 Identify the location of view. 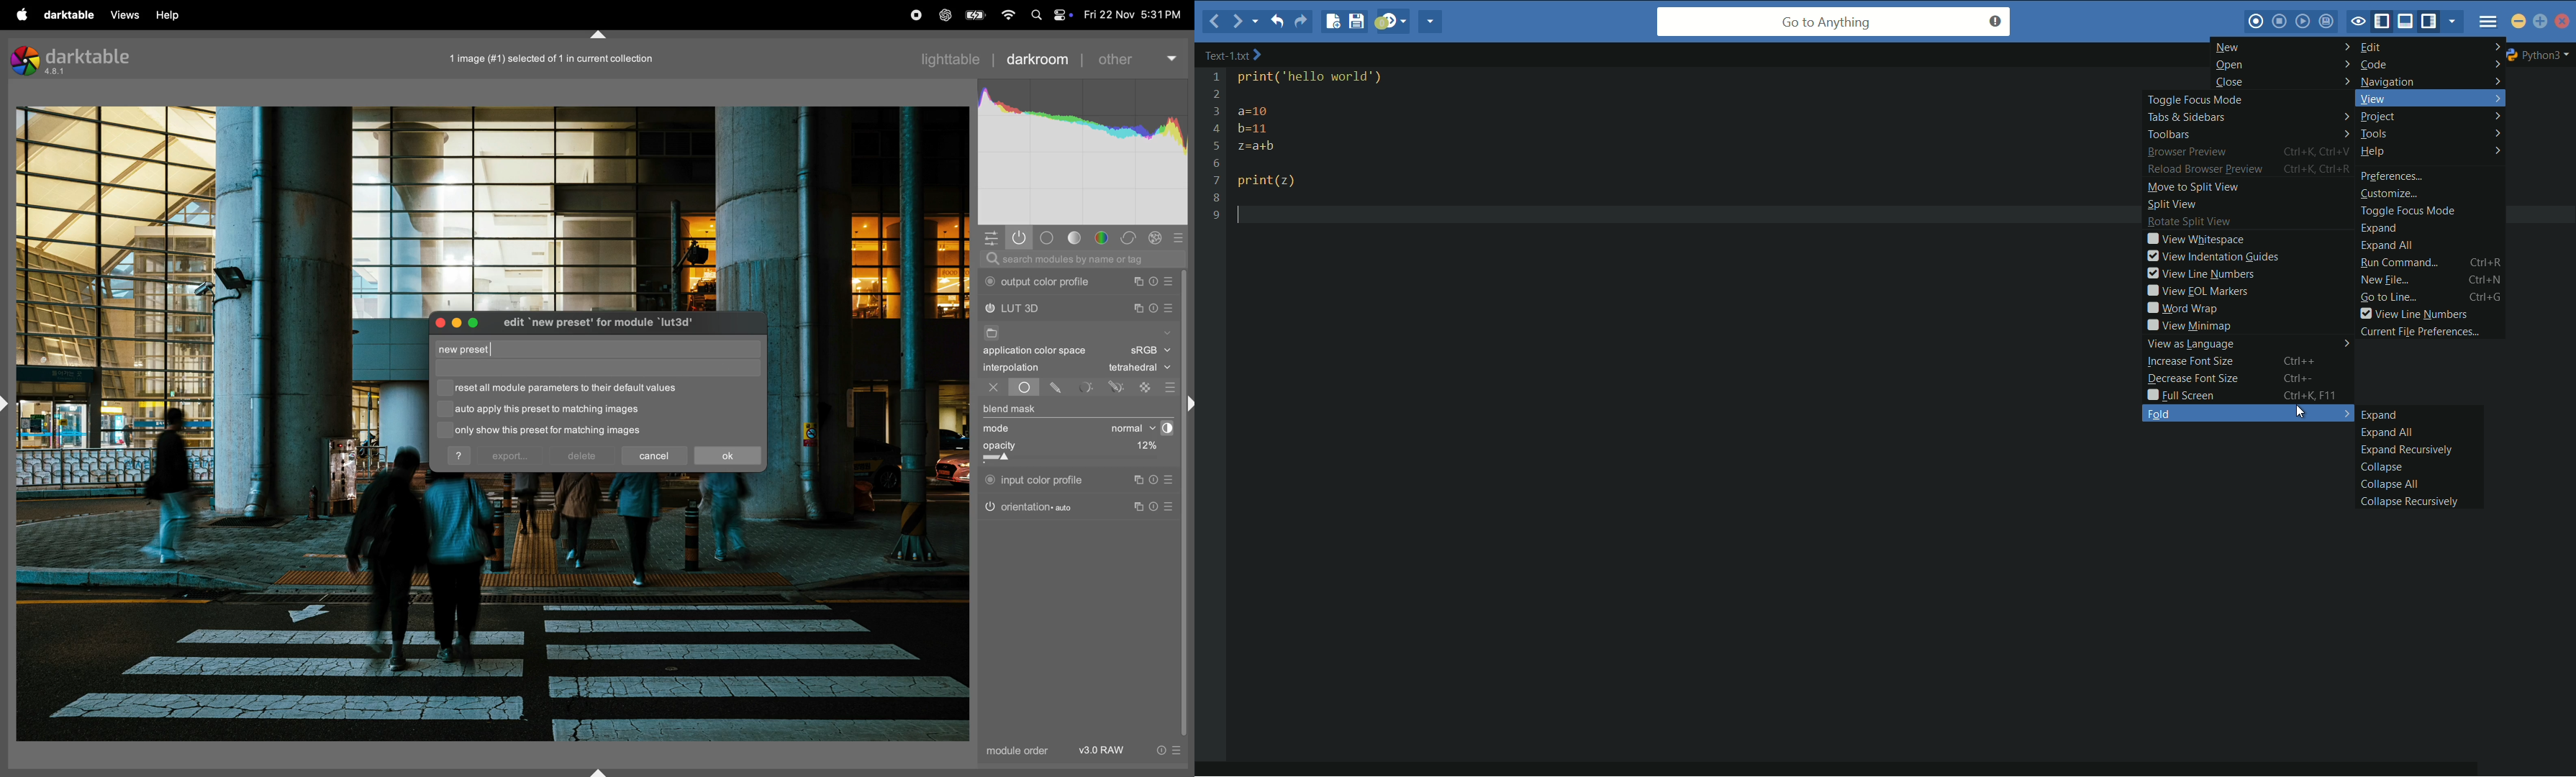
(2428, 100).